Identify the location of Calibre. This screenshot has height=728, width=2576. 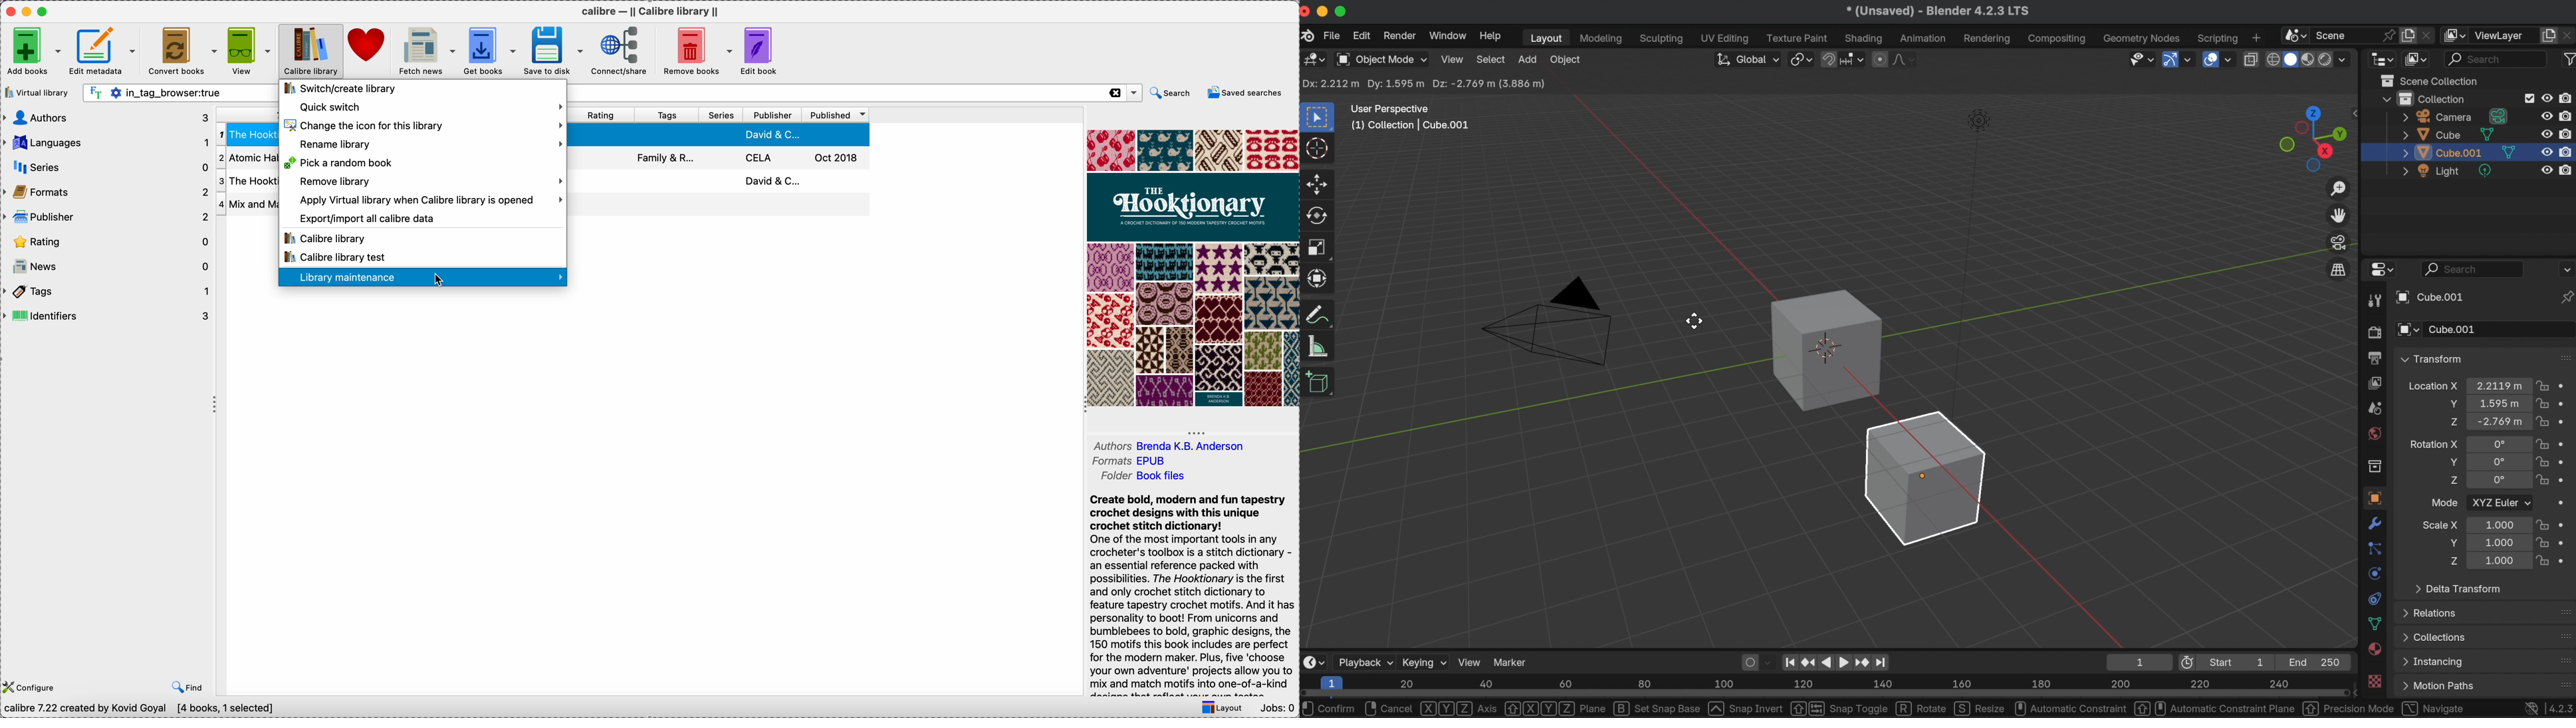
(653, 10).